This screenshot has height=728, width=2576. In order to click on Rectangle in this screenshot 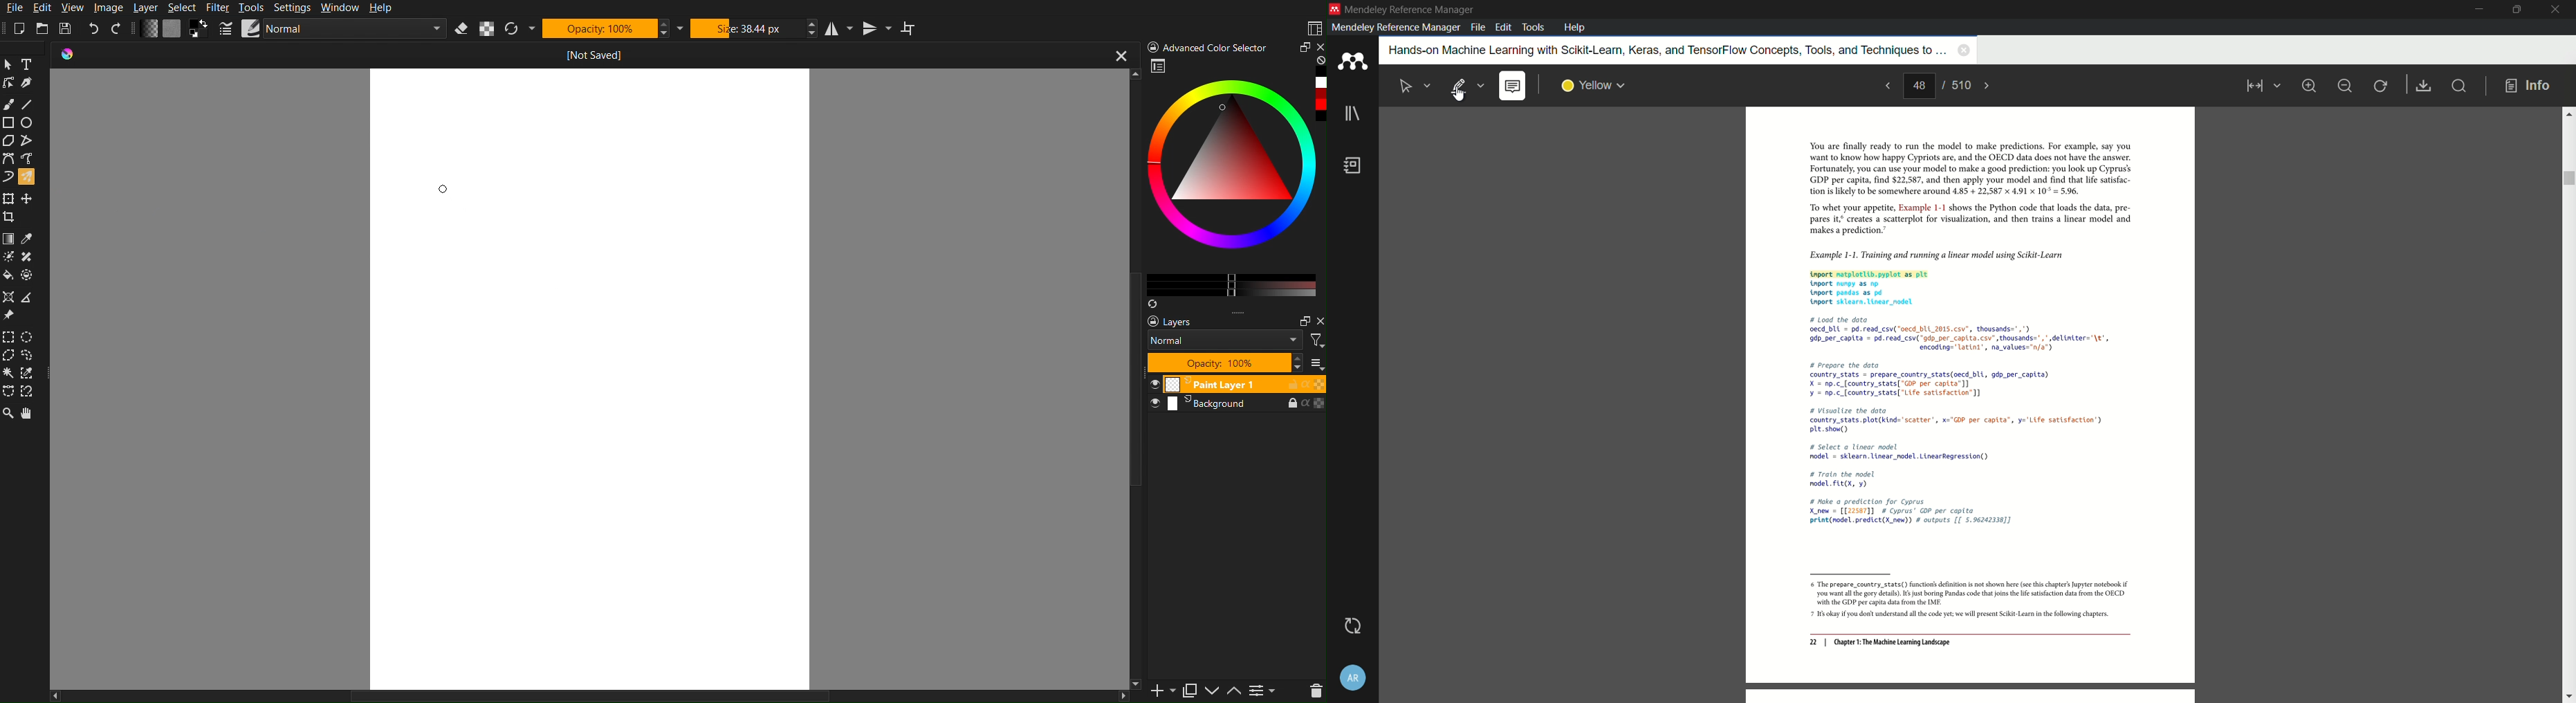, I will do `click(9, 122)`.